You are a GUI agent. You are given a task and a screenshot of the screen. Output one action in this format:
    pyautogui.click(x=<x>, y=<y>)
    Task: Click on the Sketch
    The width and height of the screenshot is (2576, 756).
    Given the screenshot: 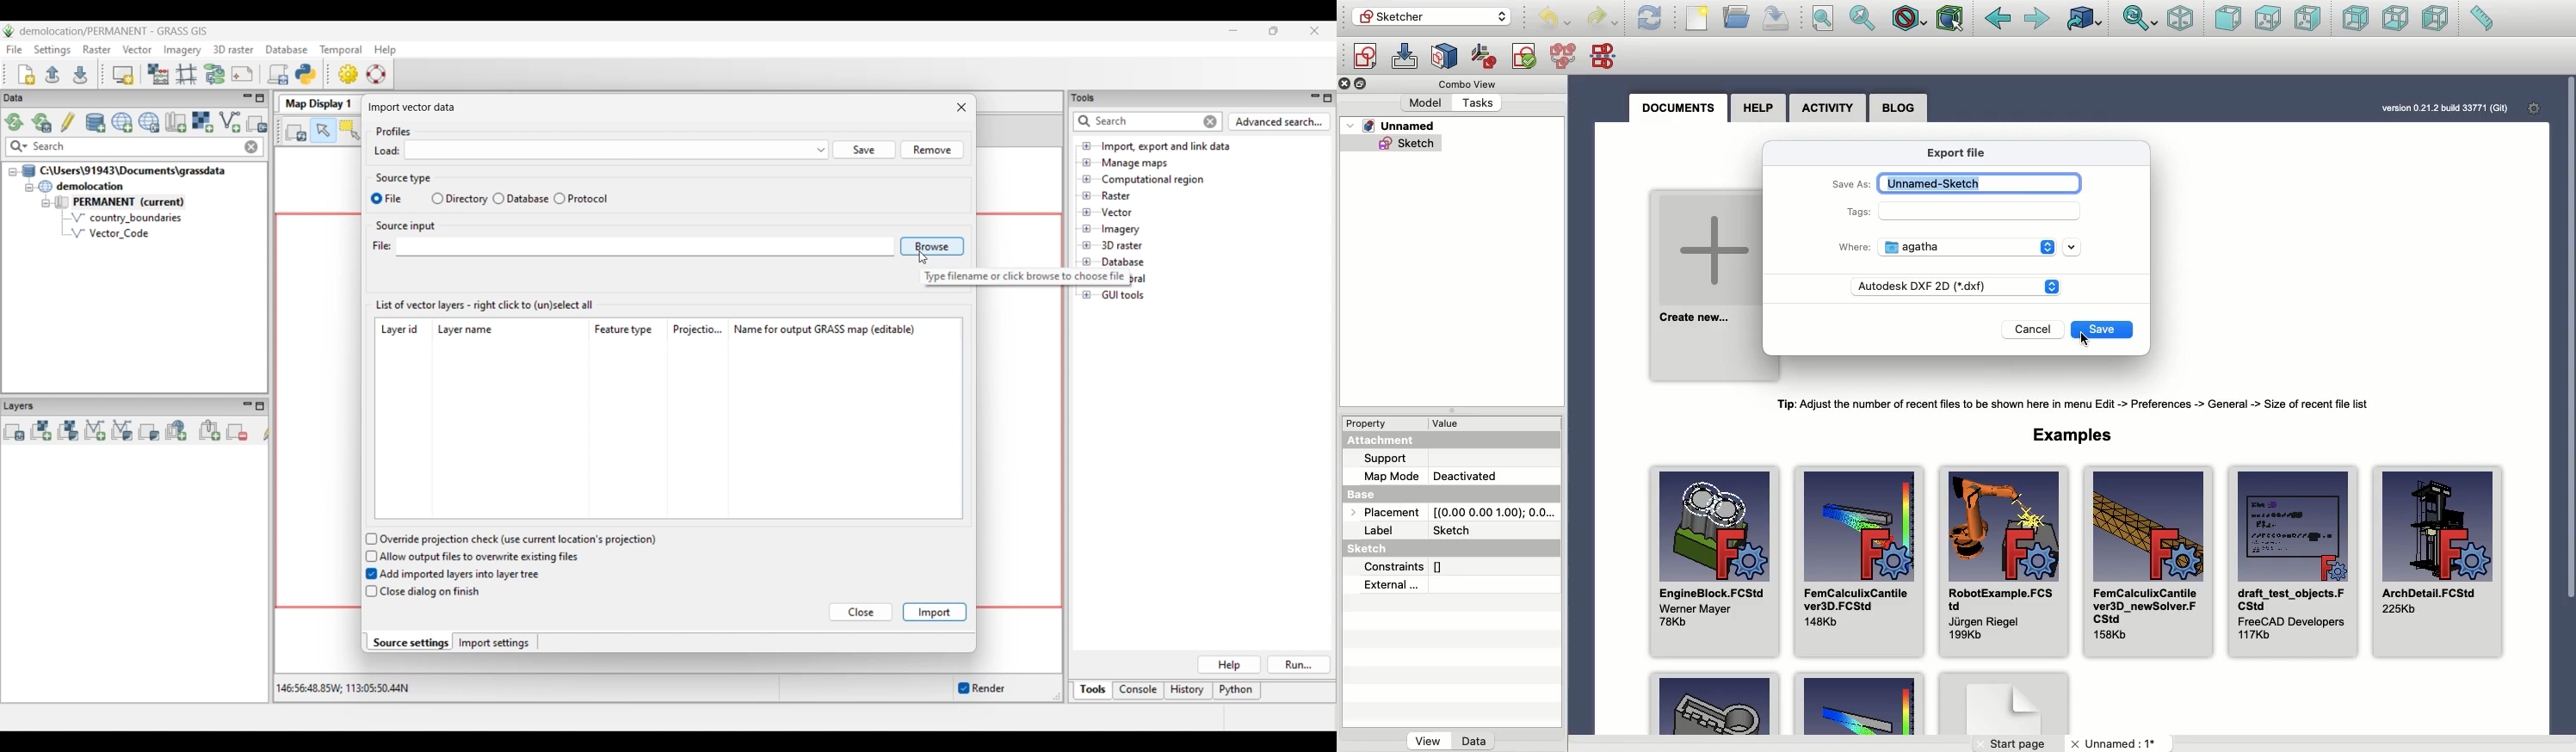 What is the action you would take?
    pyautogui.click(x=1388, y=549)
    